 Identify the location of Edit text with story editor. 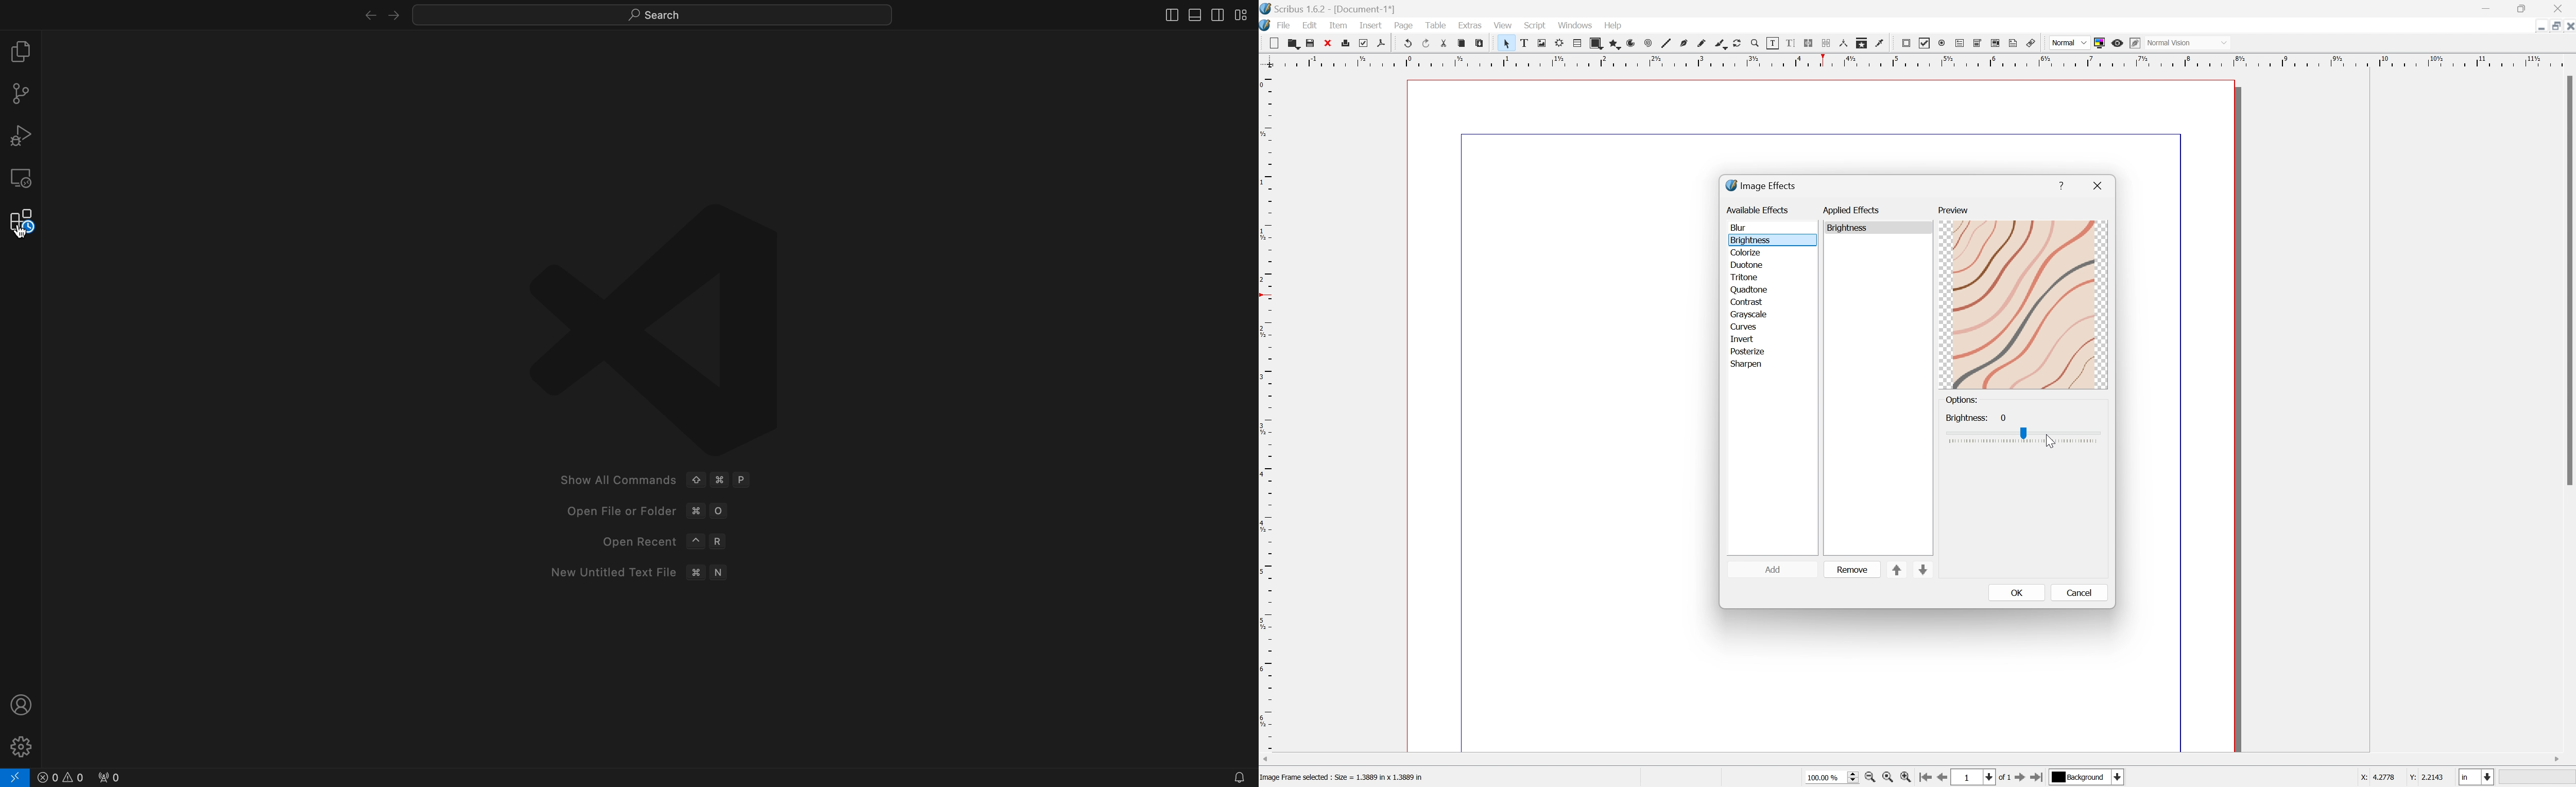
(1791, 43).